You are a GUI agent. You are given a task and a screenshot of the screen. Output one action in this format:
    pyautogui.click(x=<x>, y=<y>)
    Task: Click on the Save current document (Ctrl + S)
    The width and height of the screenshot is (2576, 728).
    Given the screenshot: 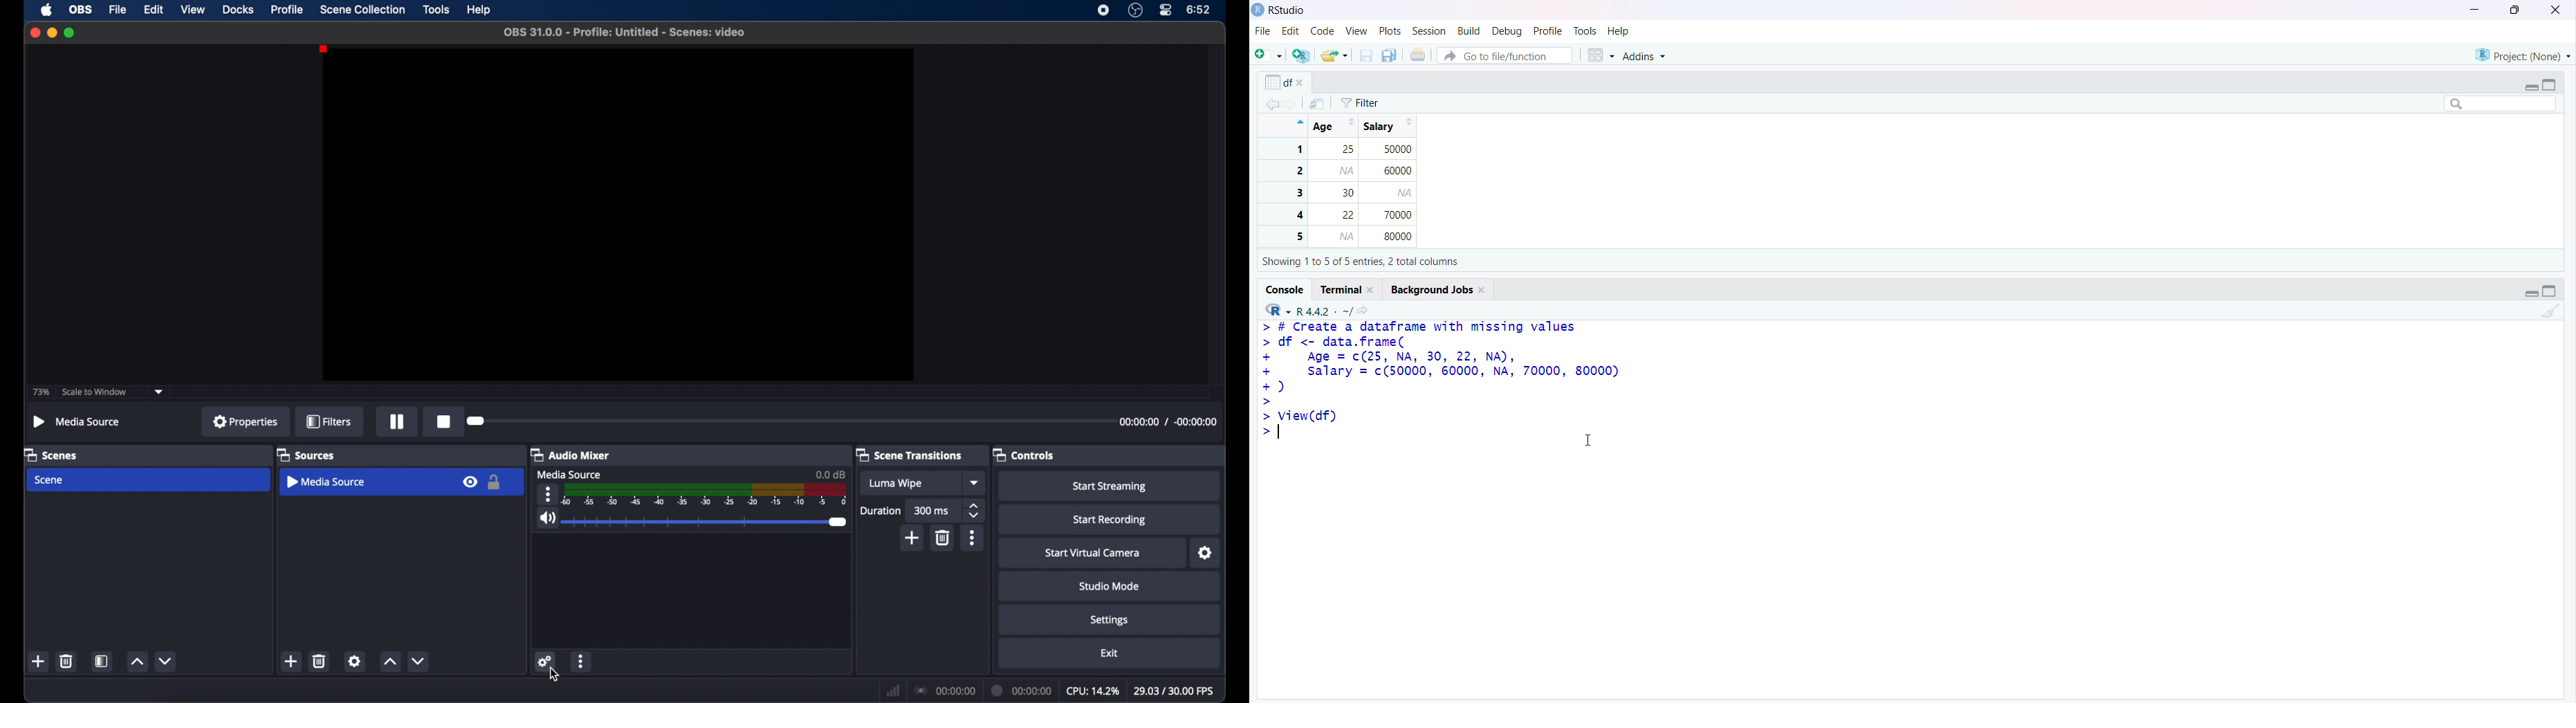 What is the action you would take?
    pyautogui.click(x=1365, y=55)
    